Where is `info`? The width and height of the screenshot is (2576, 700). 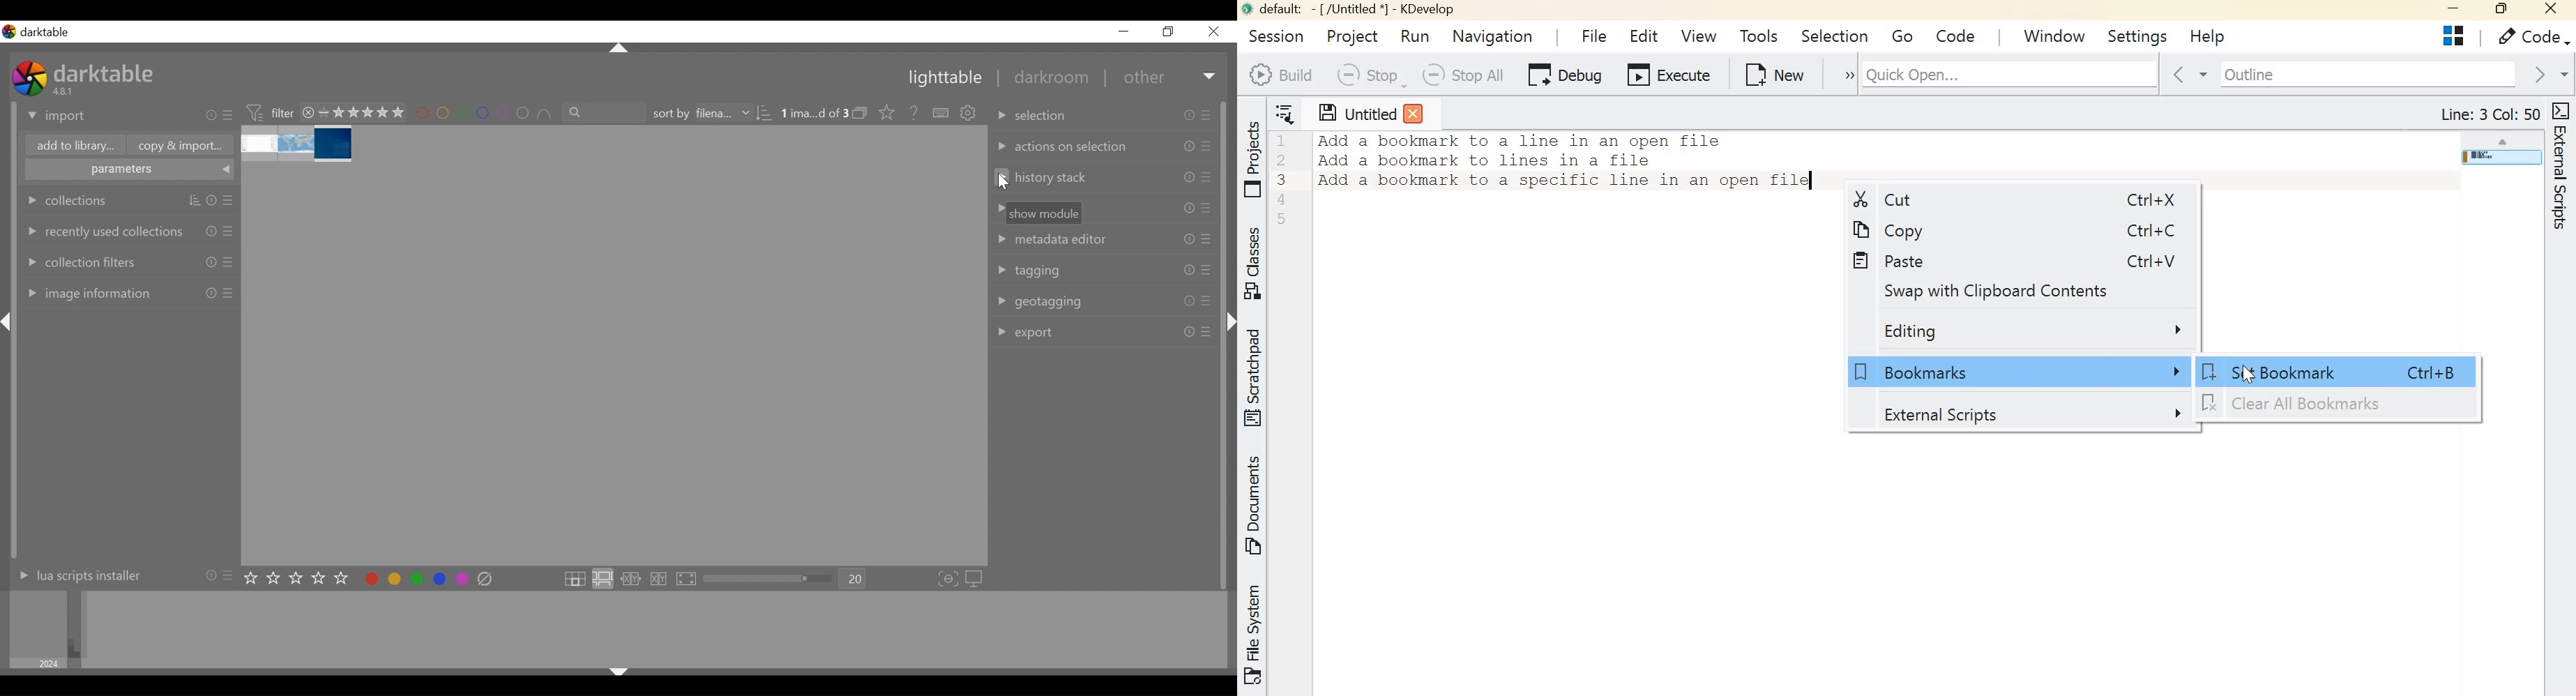 info is located at coordinates (1189, 208).